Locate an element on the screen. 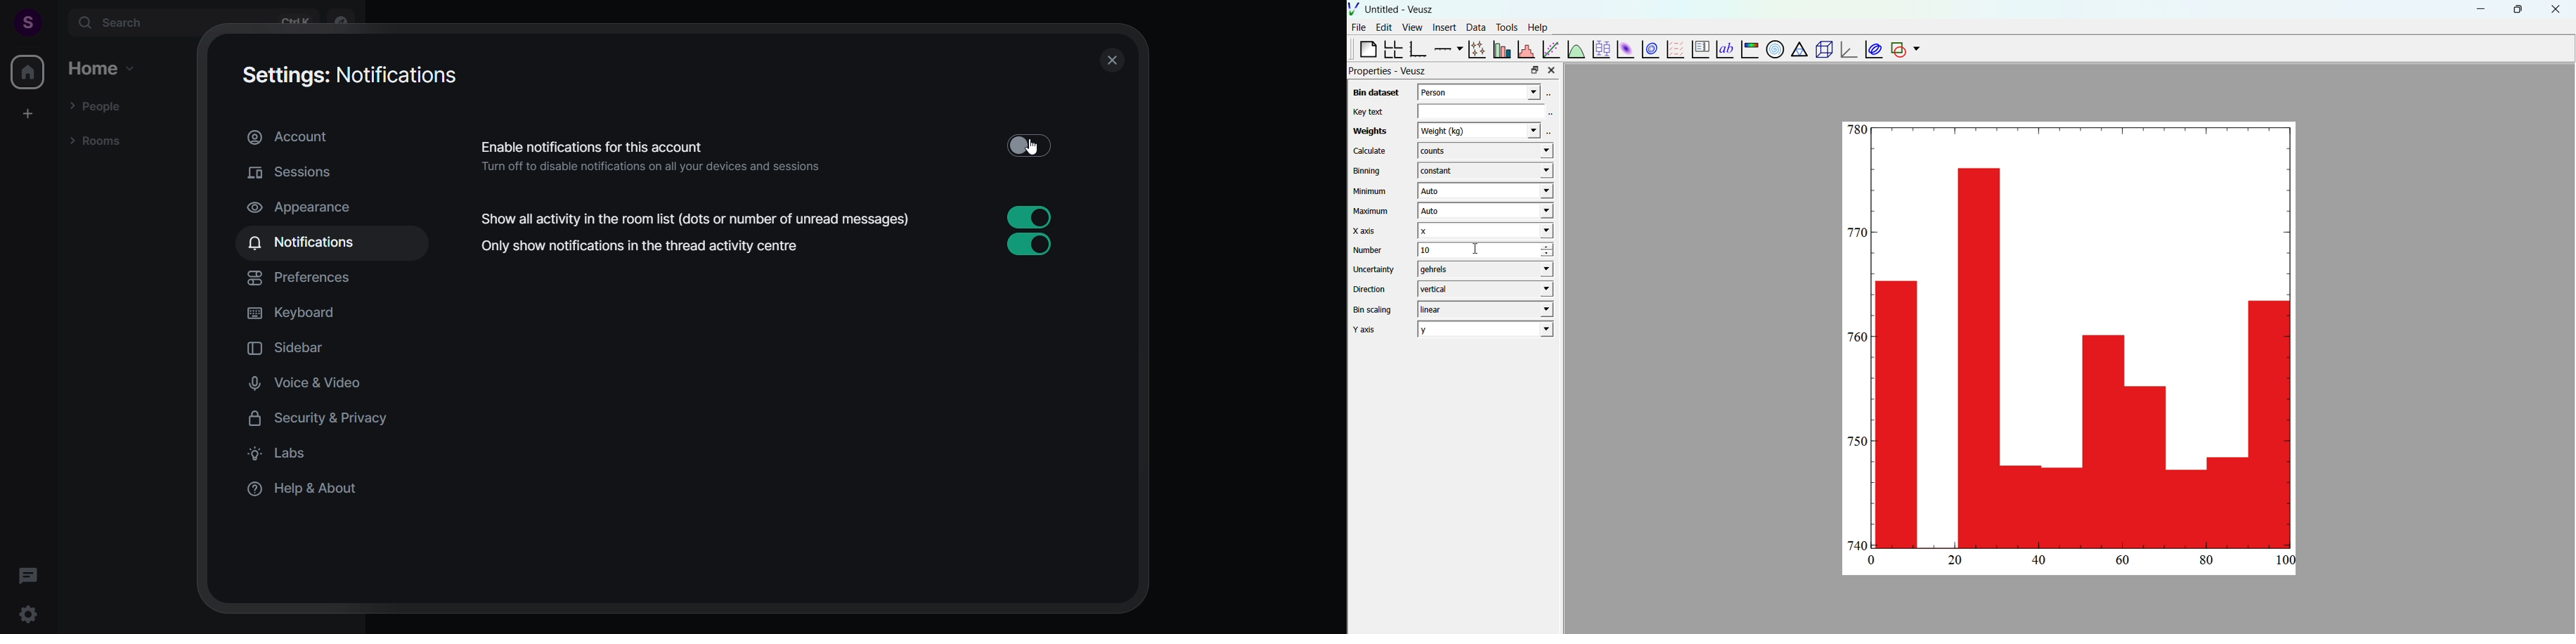  Settings is located at coordinates (30, 616).